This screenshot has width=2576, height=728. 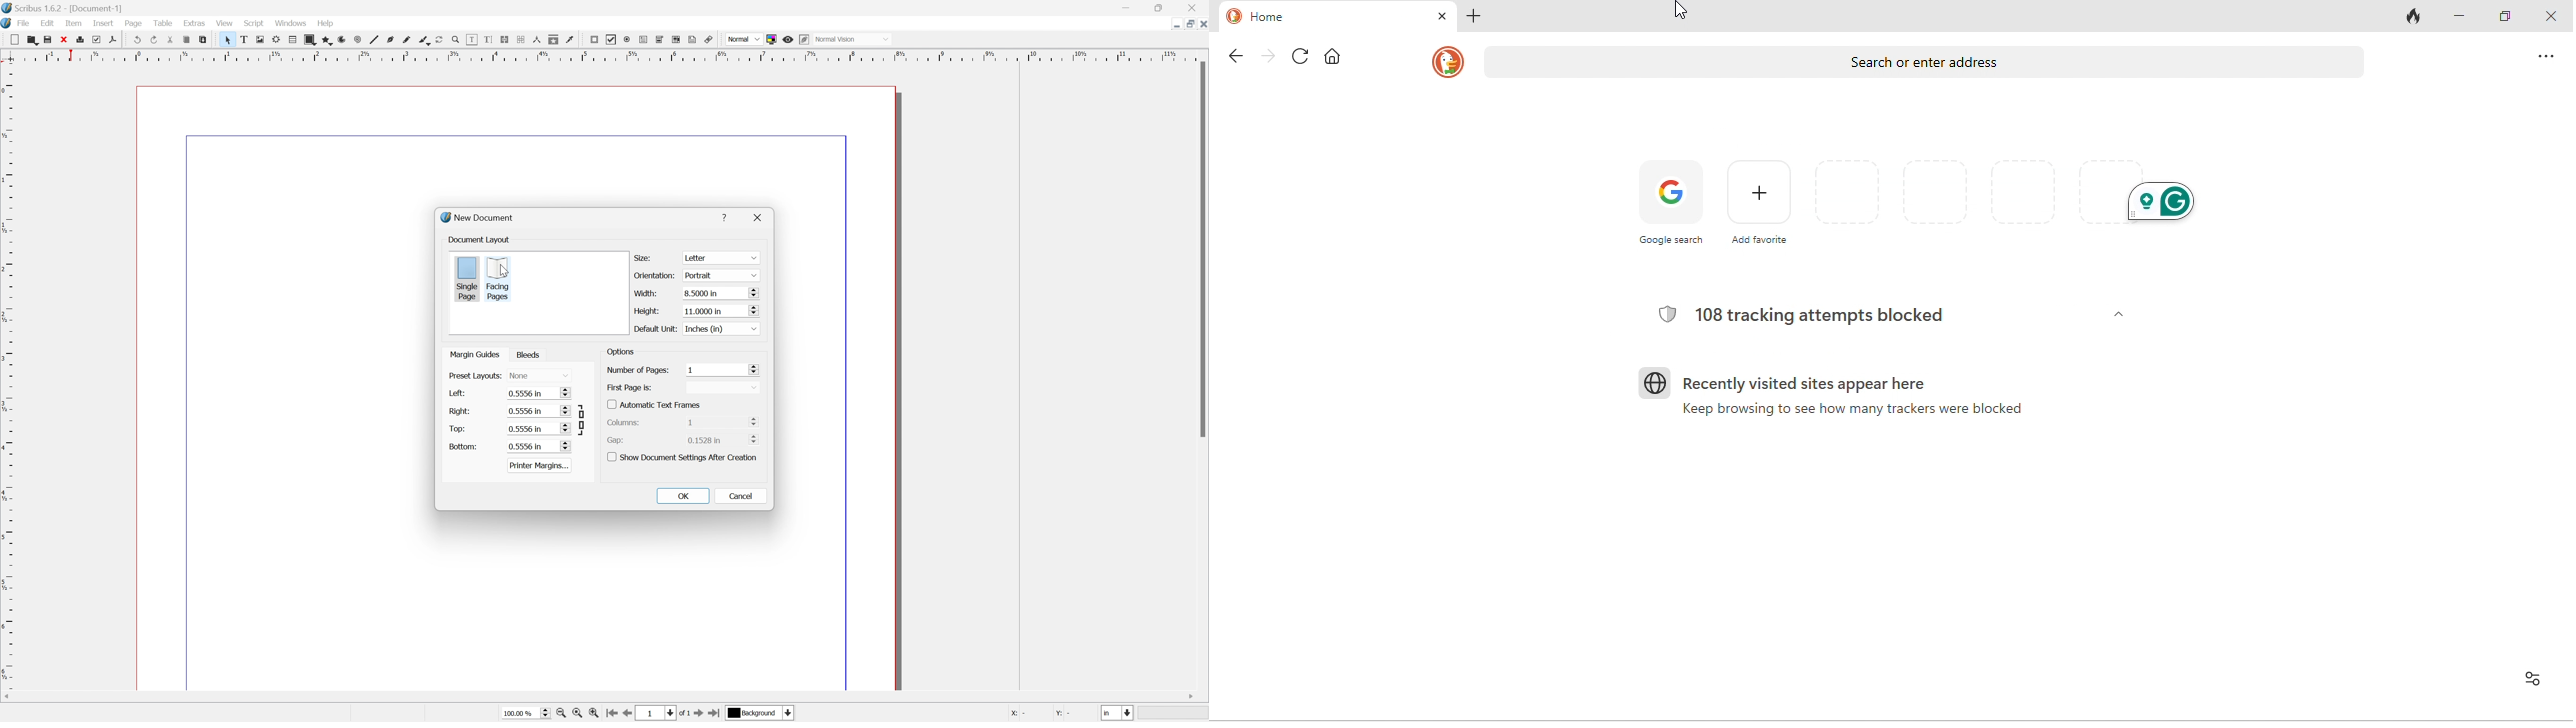 What do you see at coordinates (807, 40) in the screenshot?
I see `Edit in preview mode` at bounding box center [807, 40].